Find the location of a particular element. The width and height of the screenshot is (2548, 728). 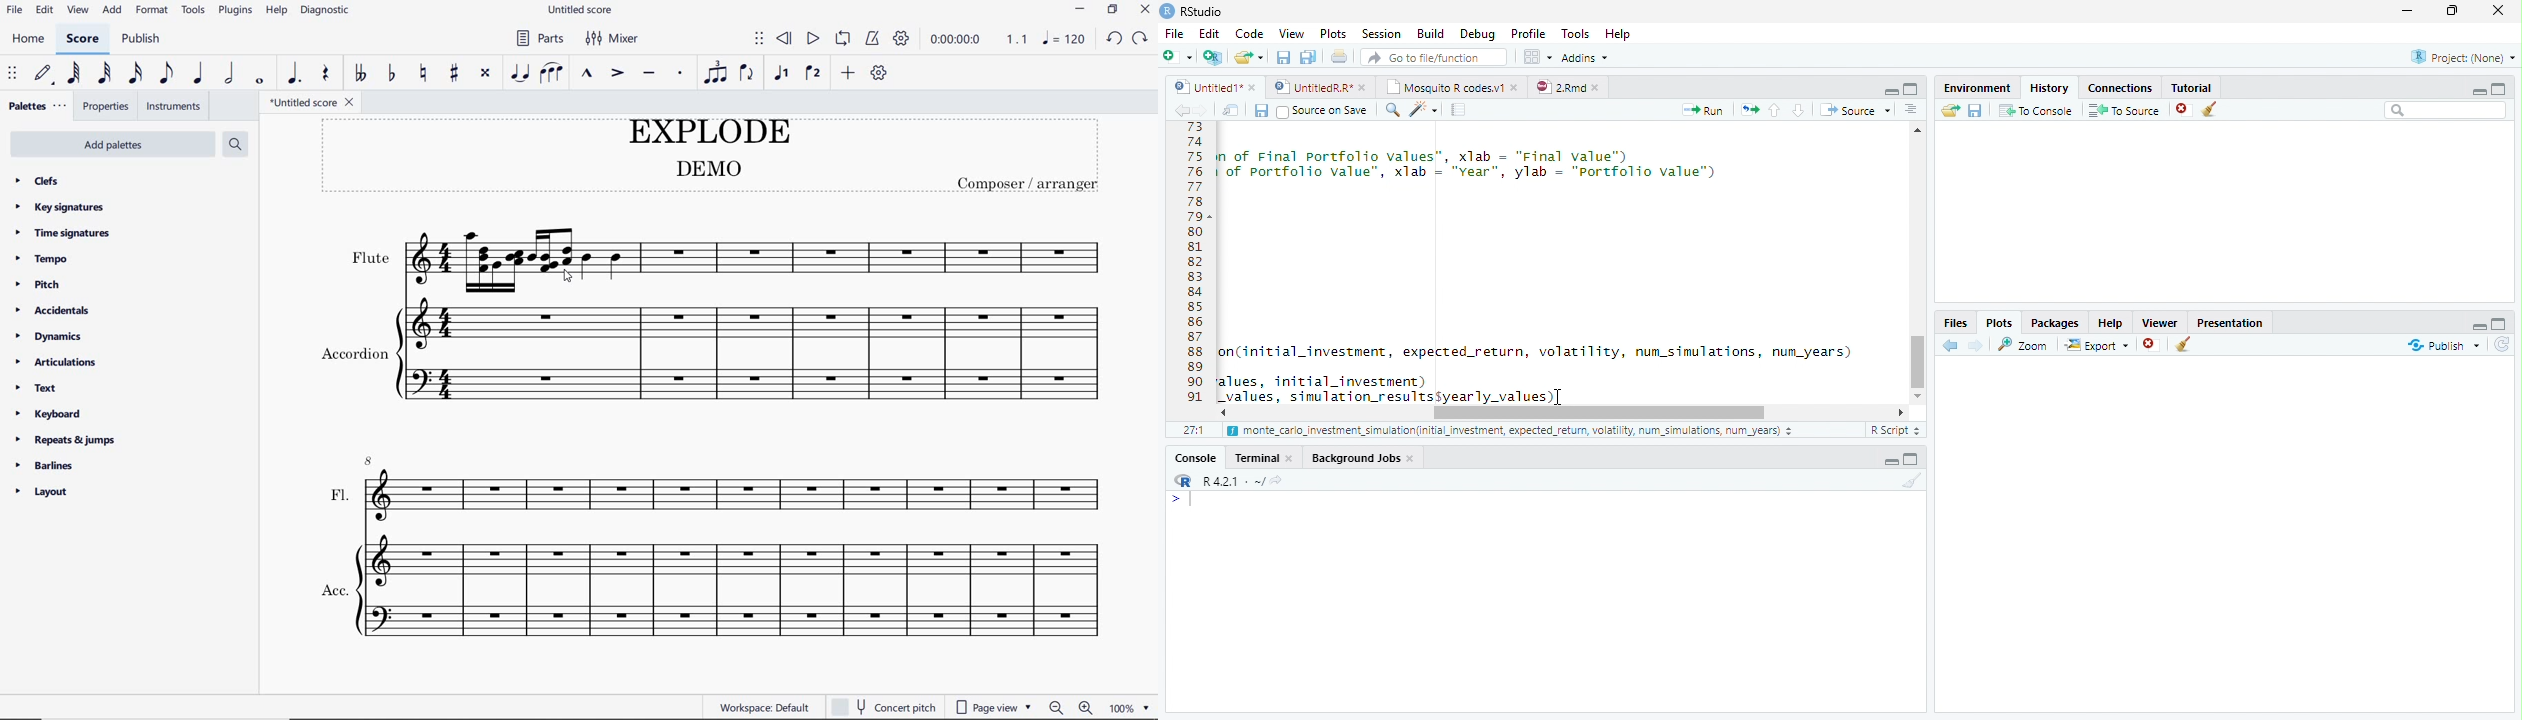

Code is located at coordinates (1560, 264).